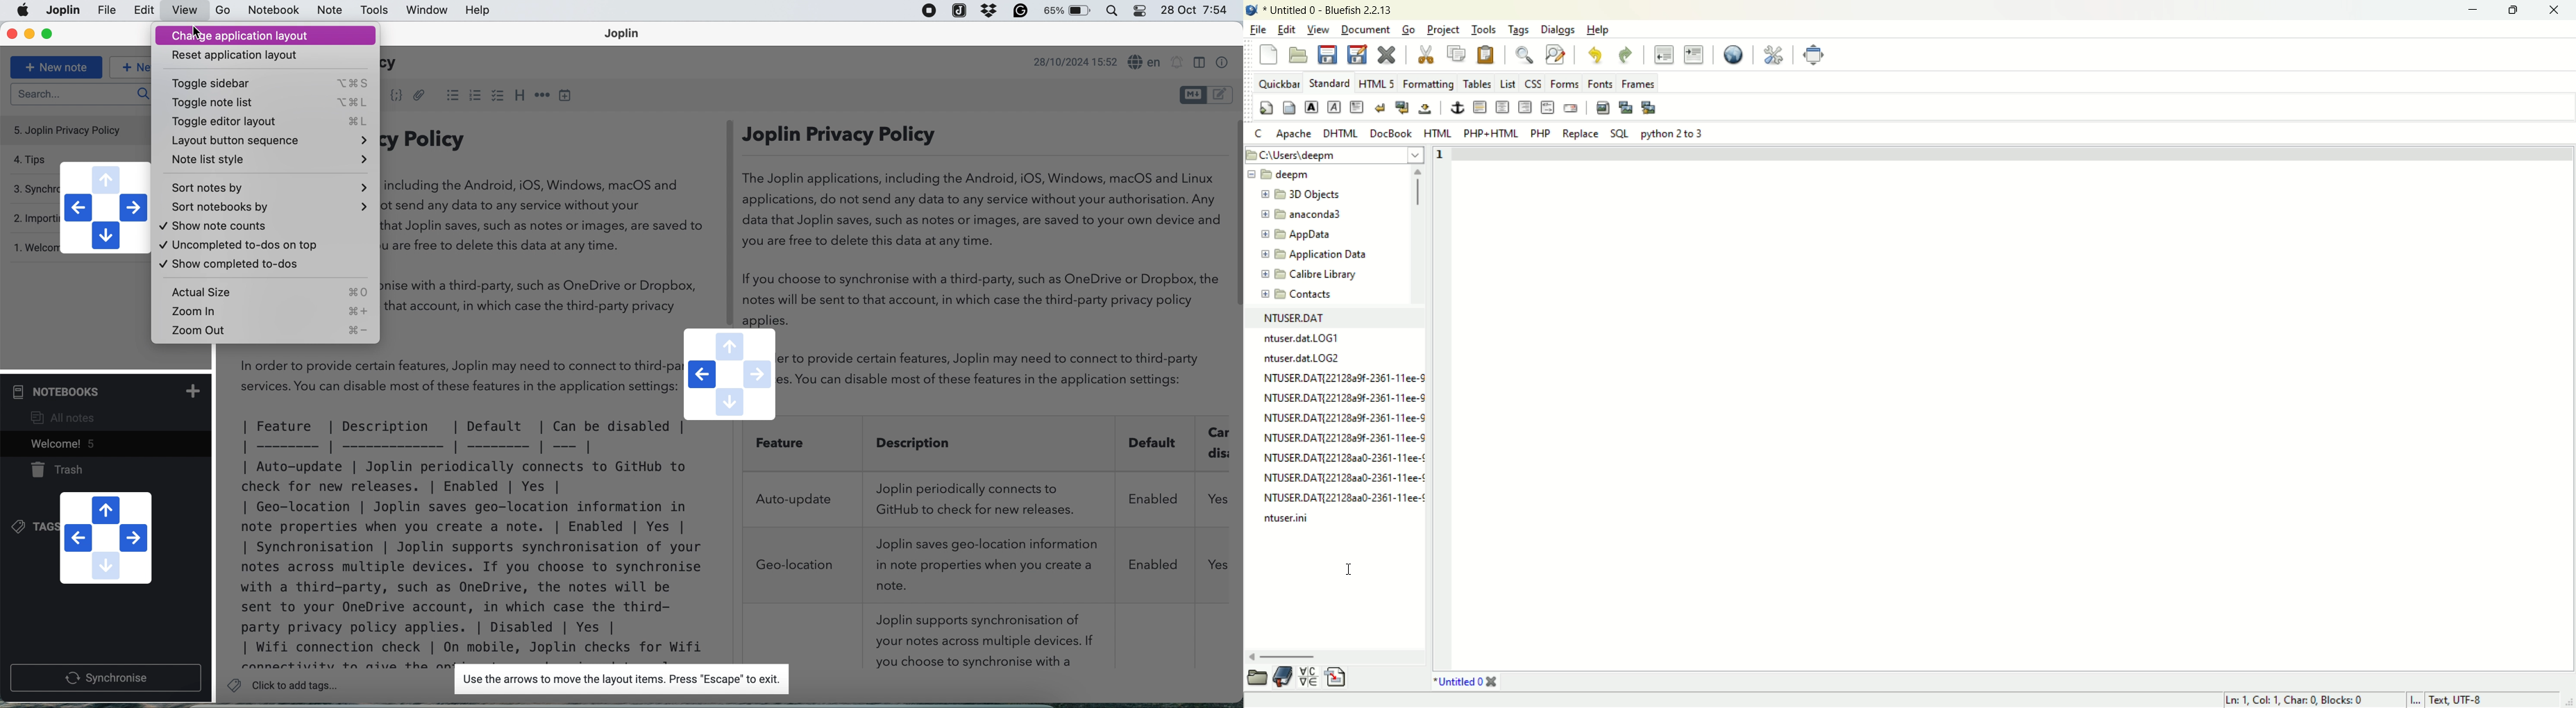 This screenshot has width=2576, height=728. I want to click on file, so click(62, 10).